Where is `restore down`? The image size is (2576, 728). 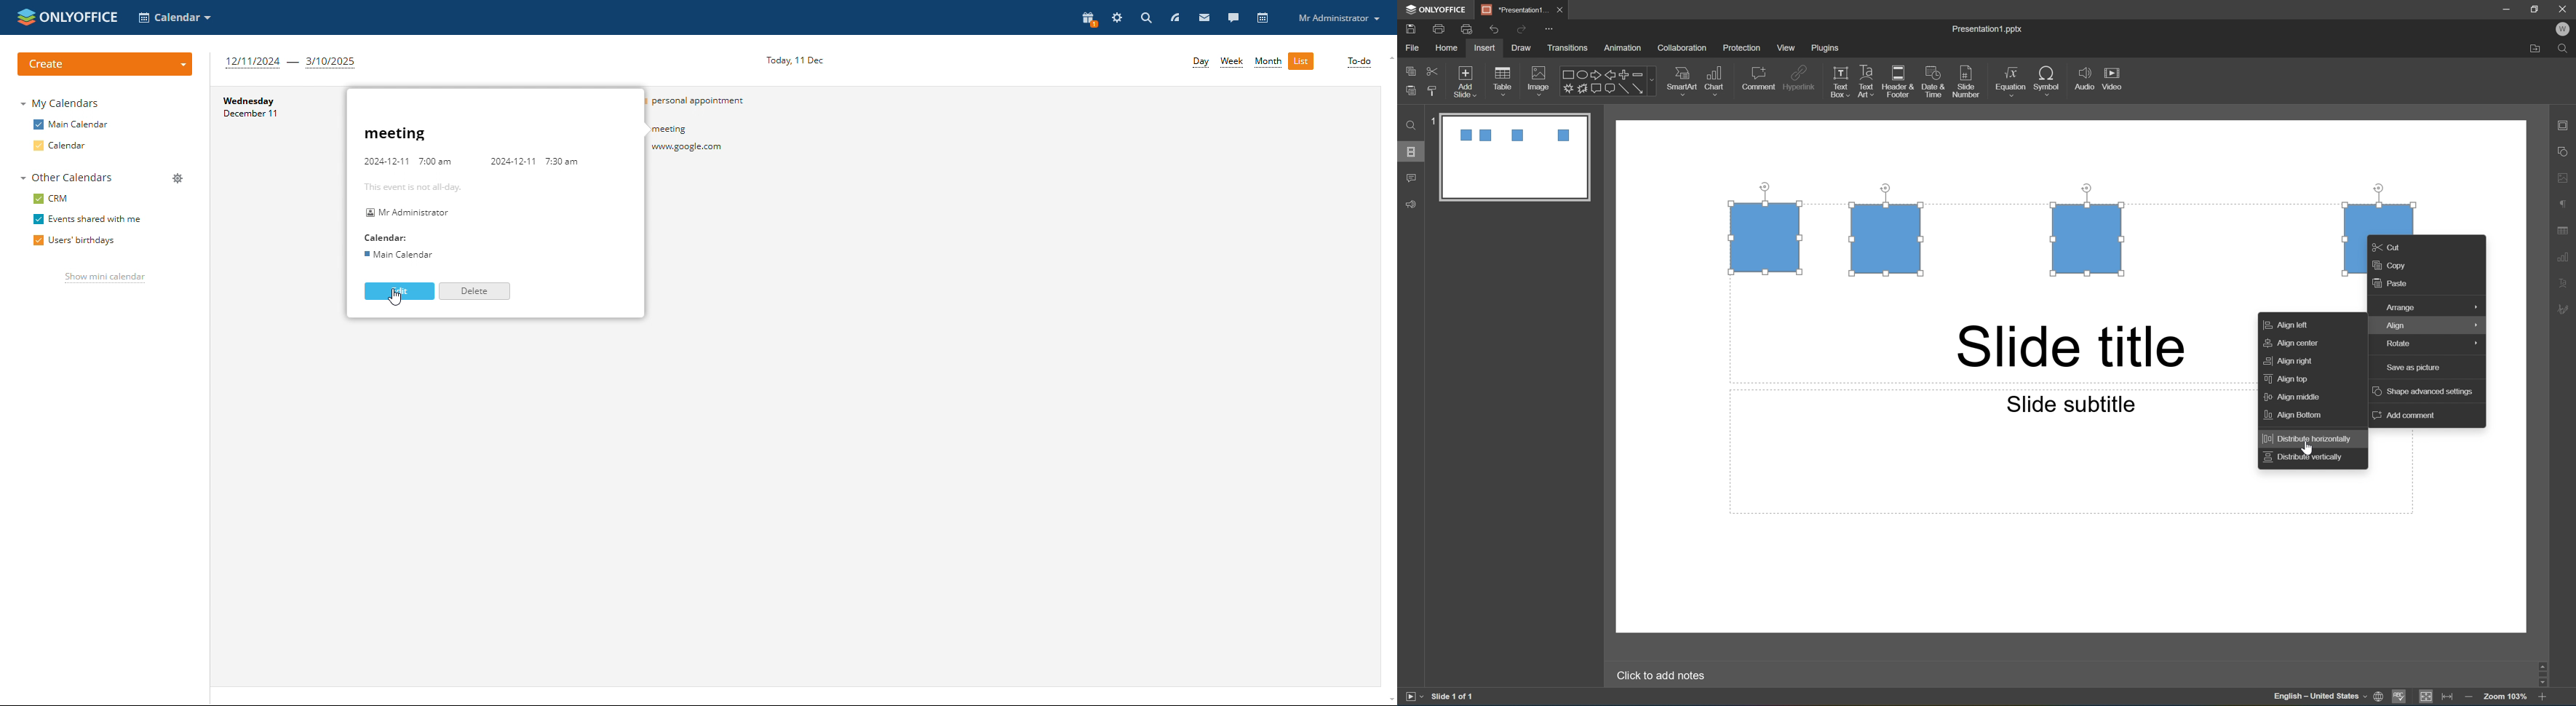
restore down is located at coordinates (2537, 6).